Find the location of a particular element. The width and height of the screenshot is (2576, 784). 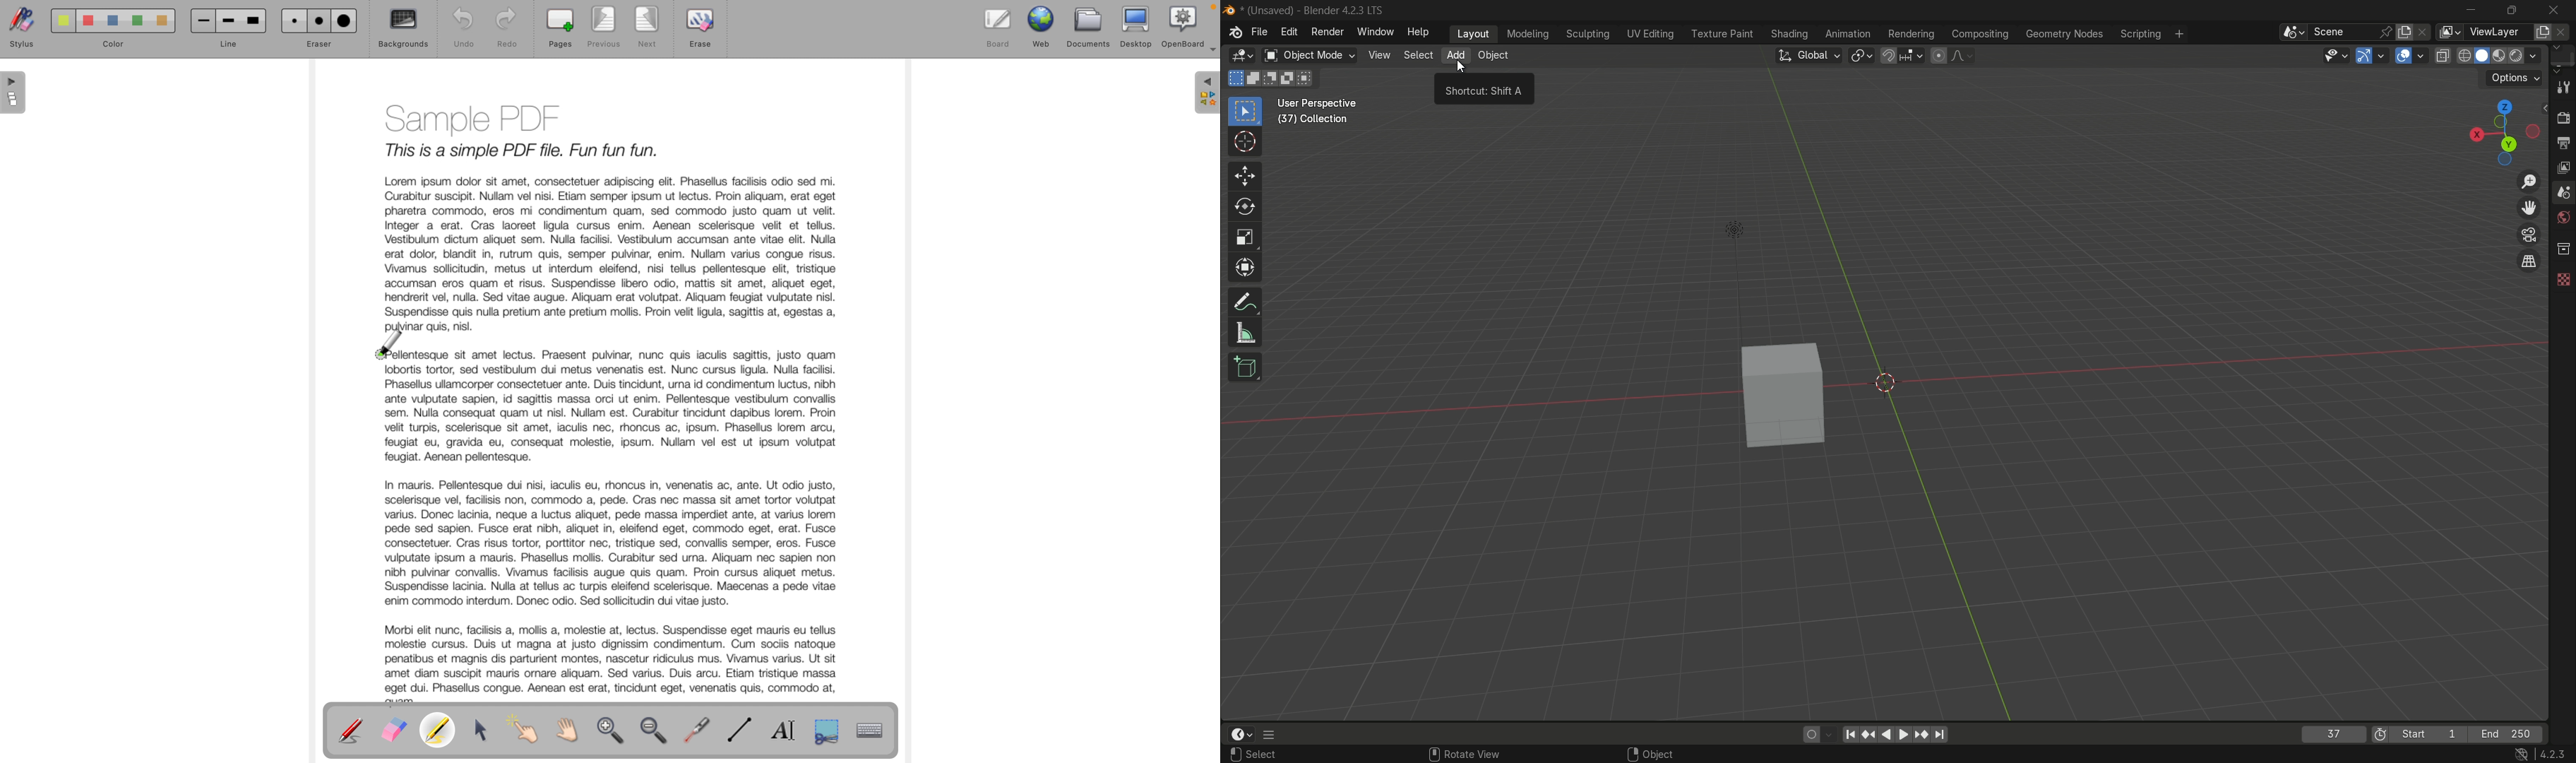

view layer name is located at coordinates (2500, 32).